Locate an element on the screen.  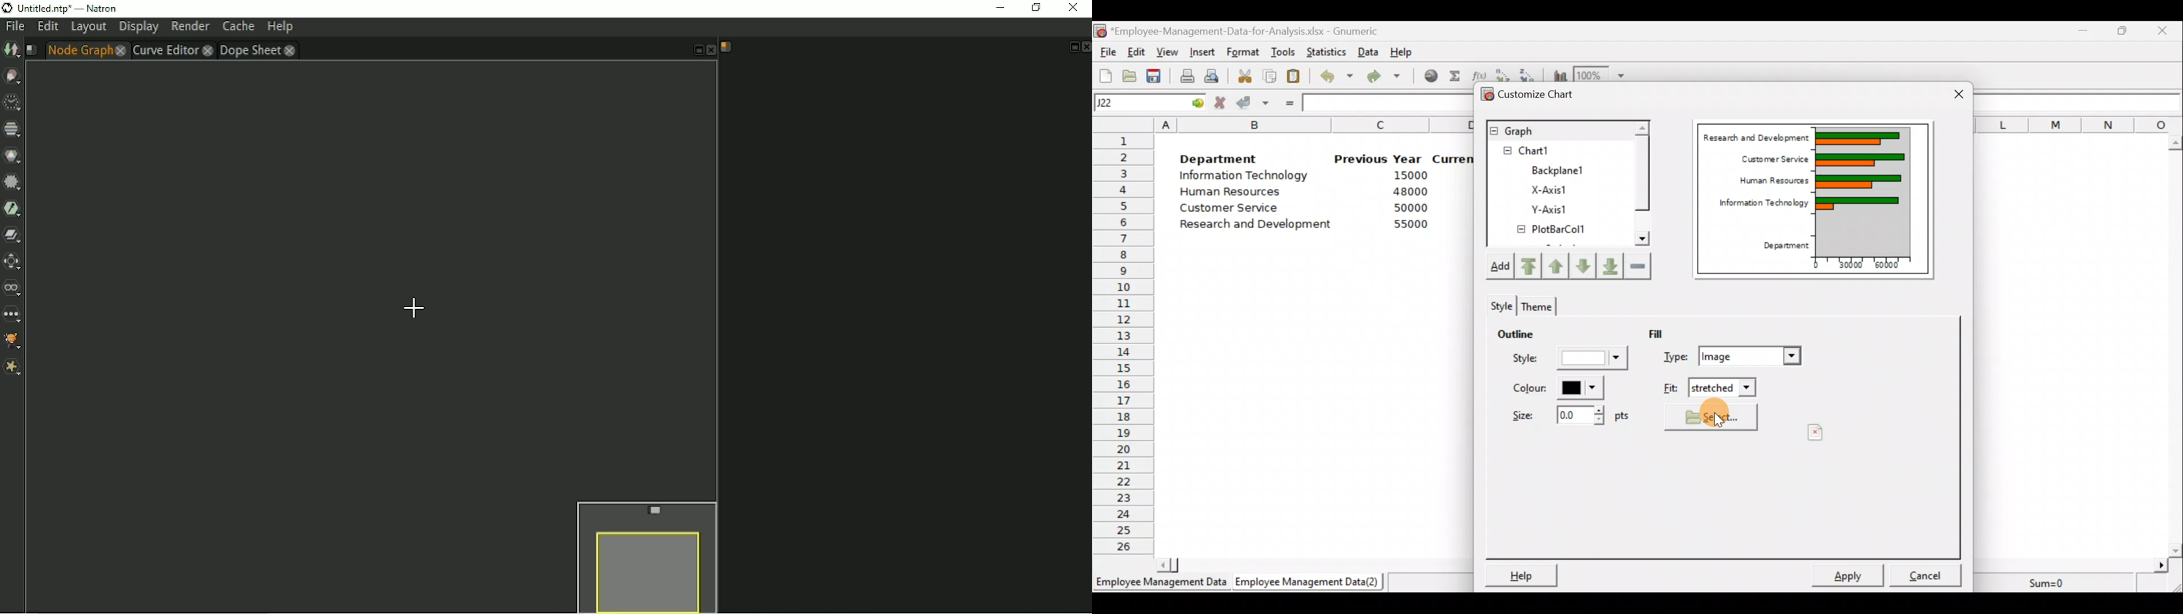
Render is located at coordinates (191, 26).